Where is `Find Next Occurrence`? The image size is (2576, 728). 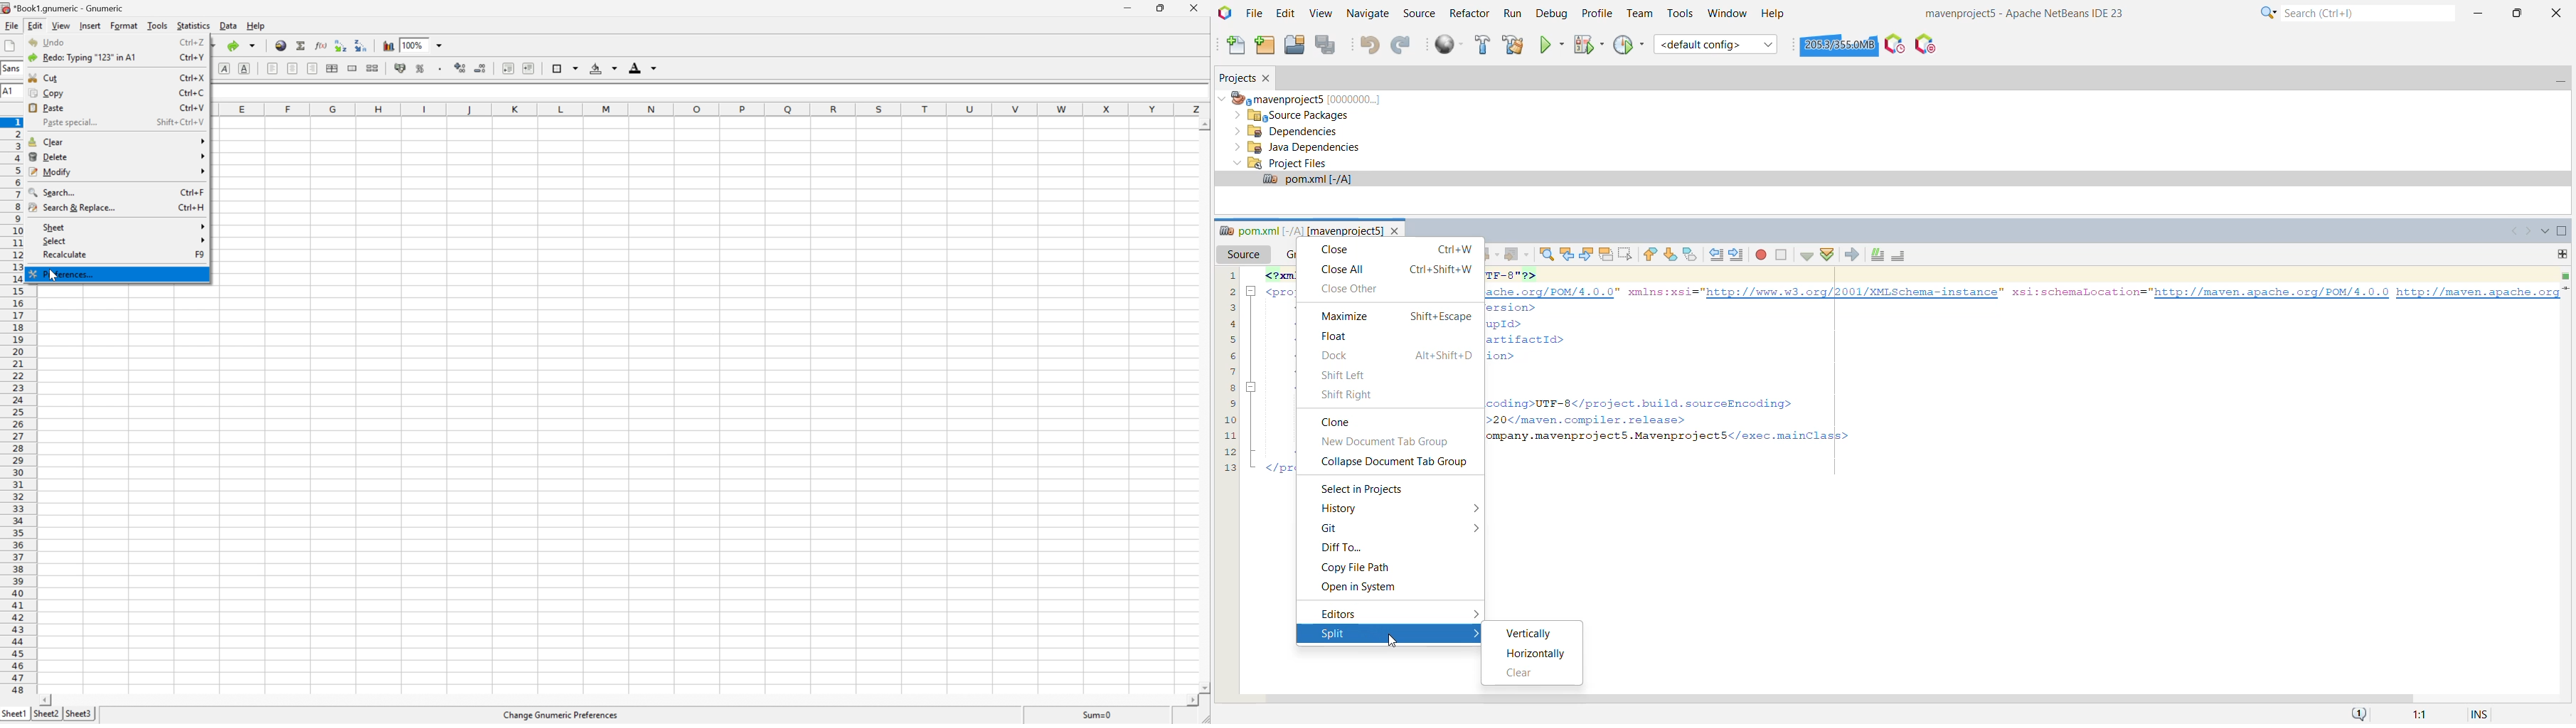
Find Next Occurrence is located at coordinates (1587, 255).